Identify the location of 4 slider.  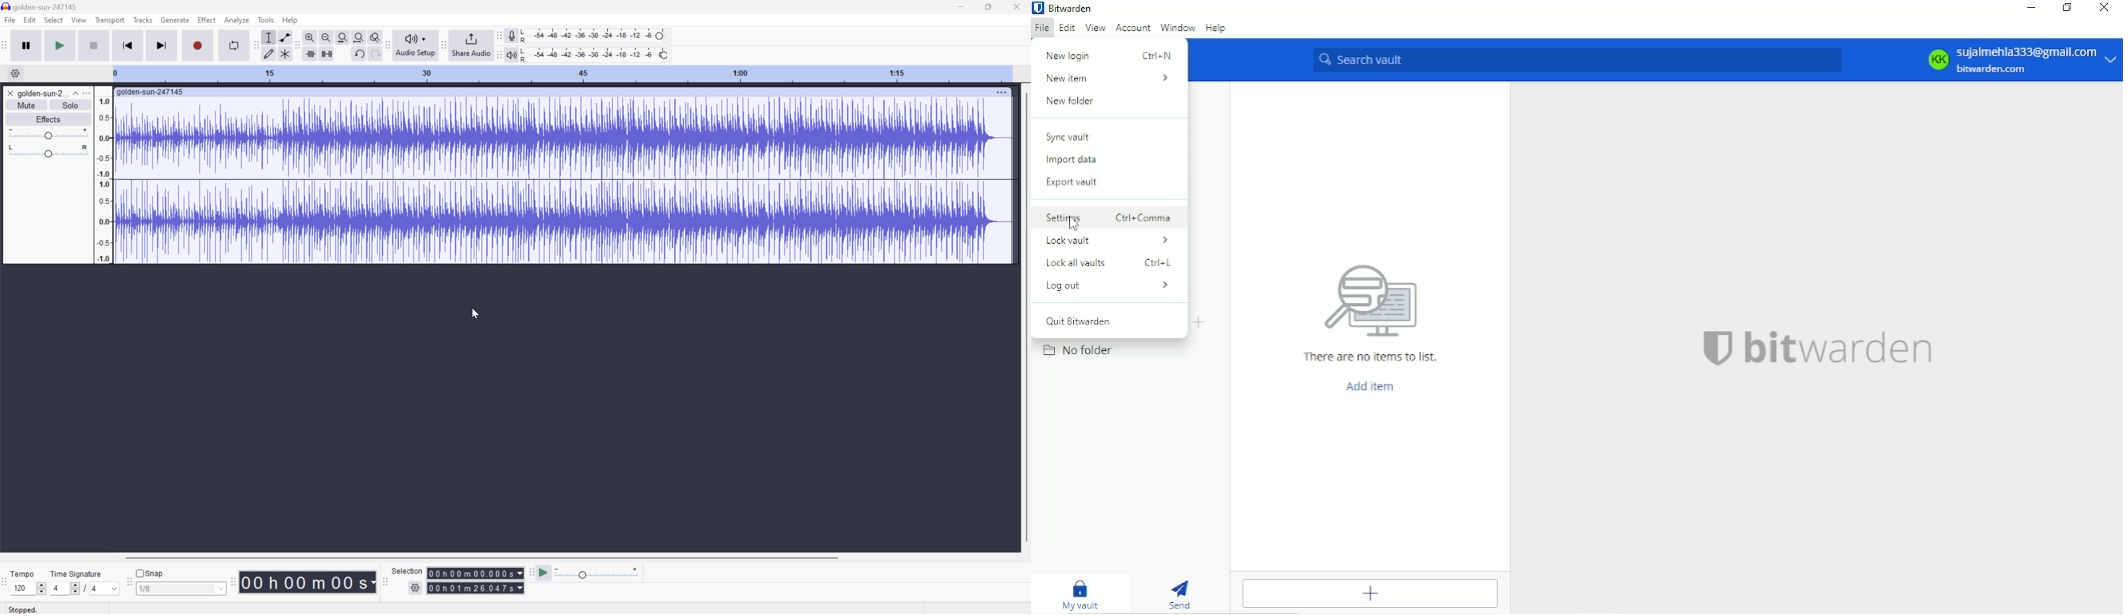
(63, 588).